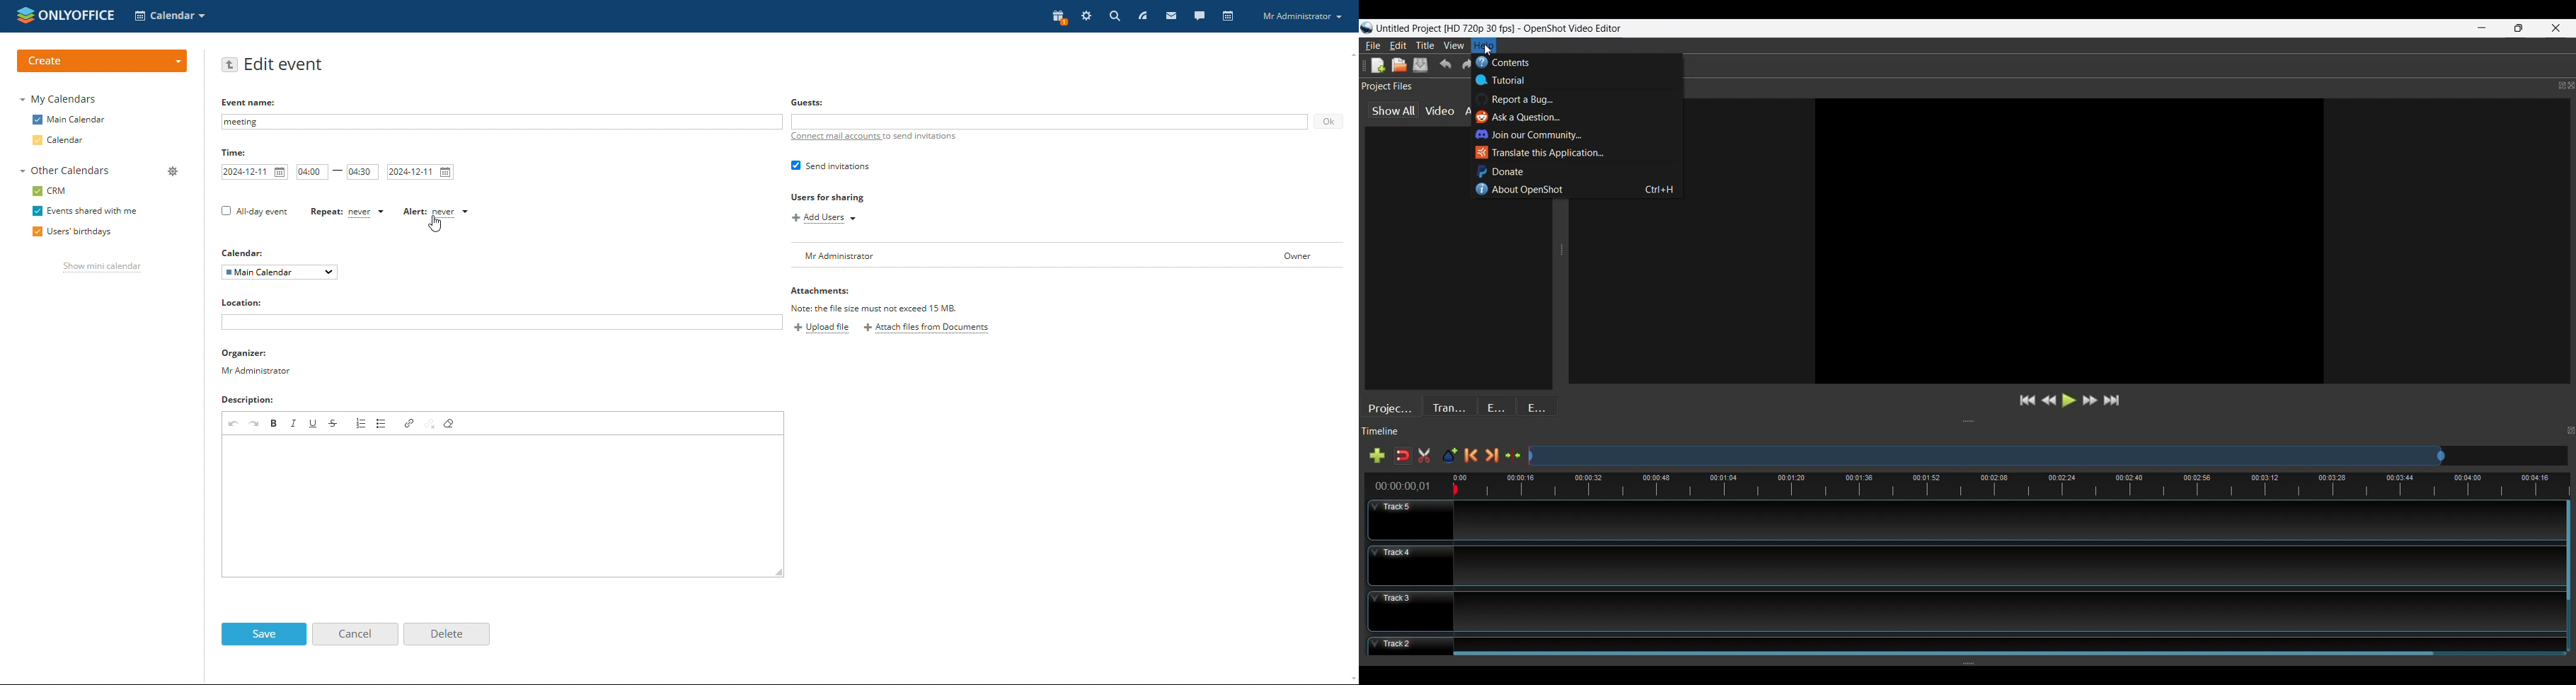 This screenshot has width=2576, height=700. I want to click on manage, so click(171, 171).